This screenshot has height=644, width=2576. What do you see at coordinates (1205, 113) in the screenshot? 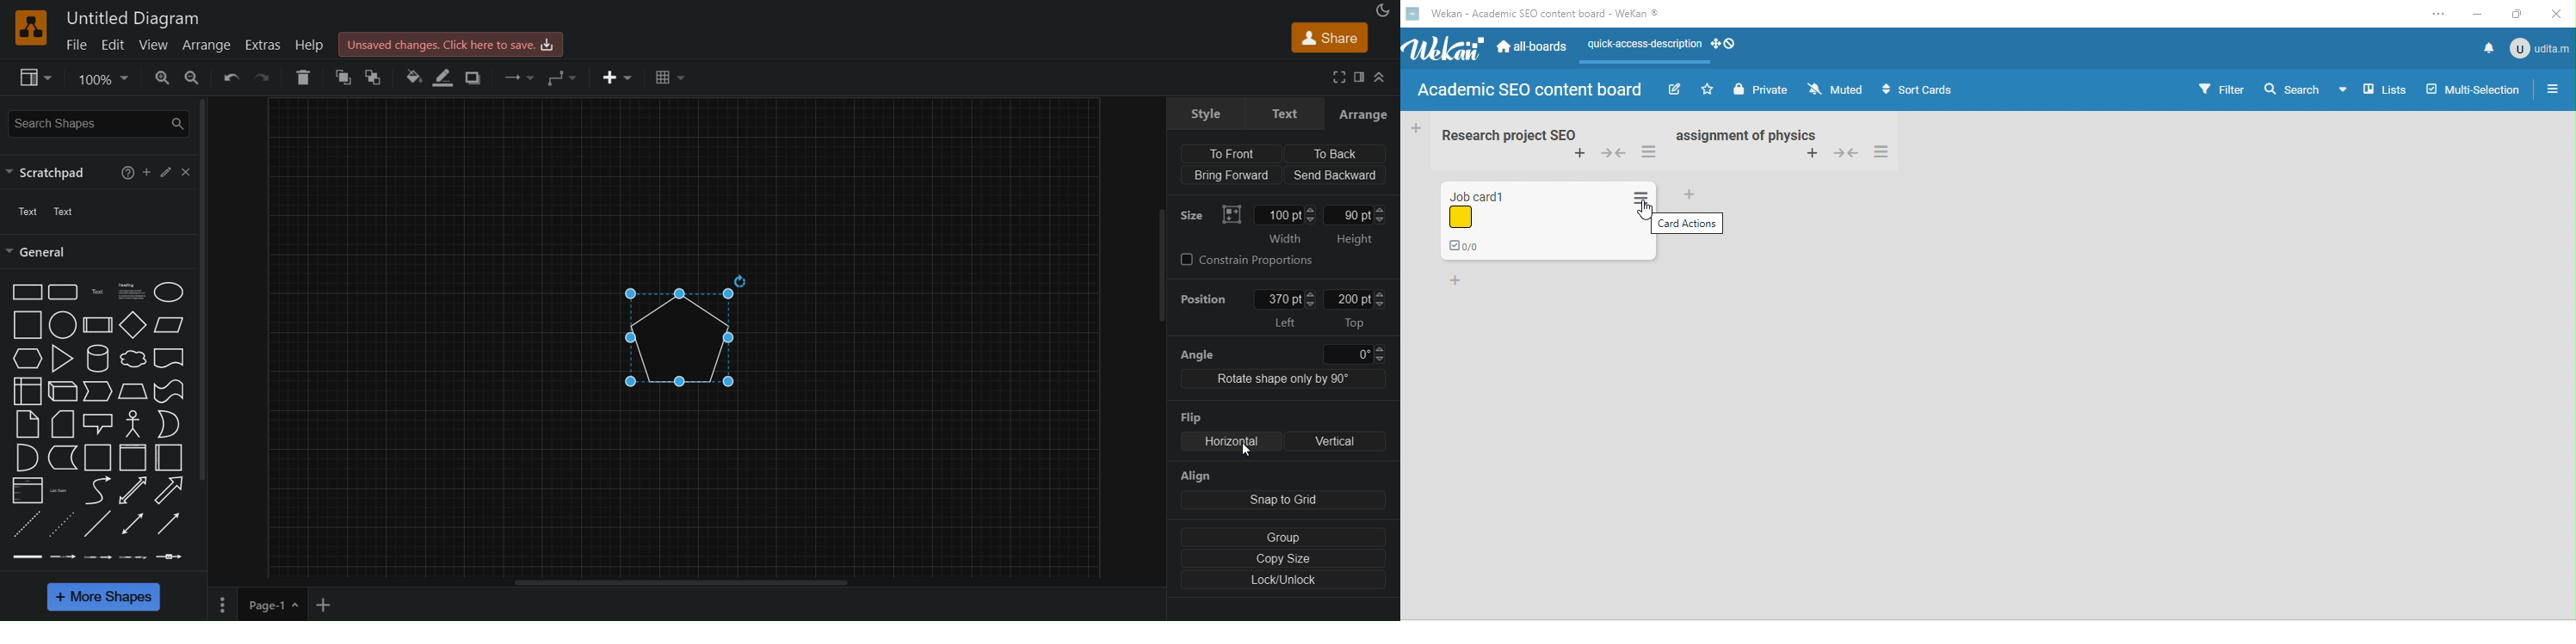
I see `style` at bounding box center [1205, 113].